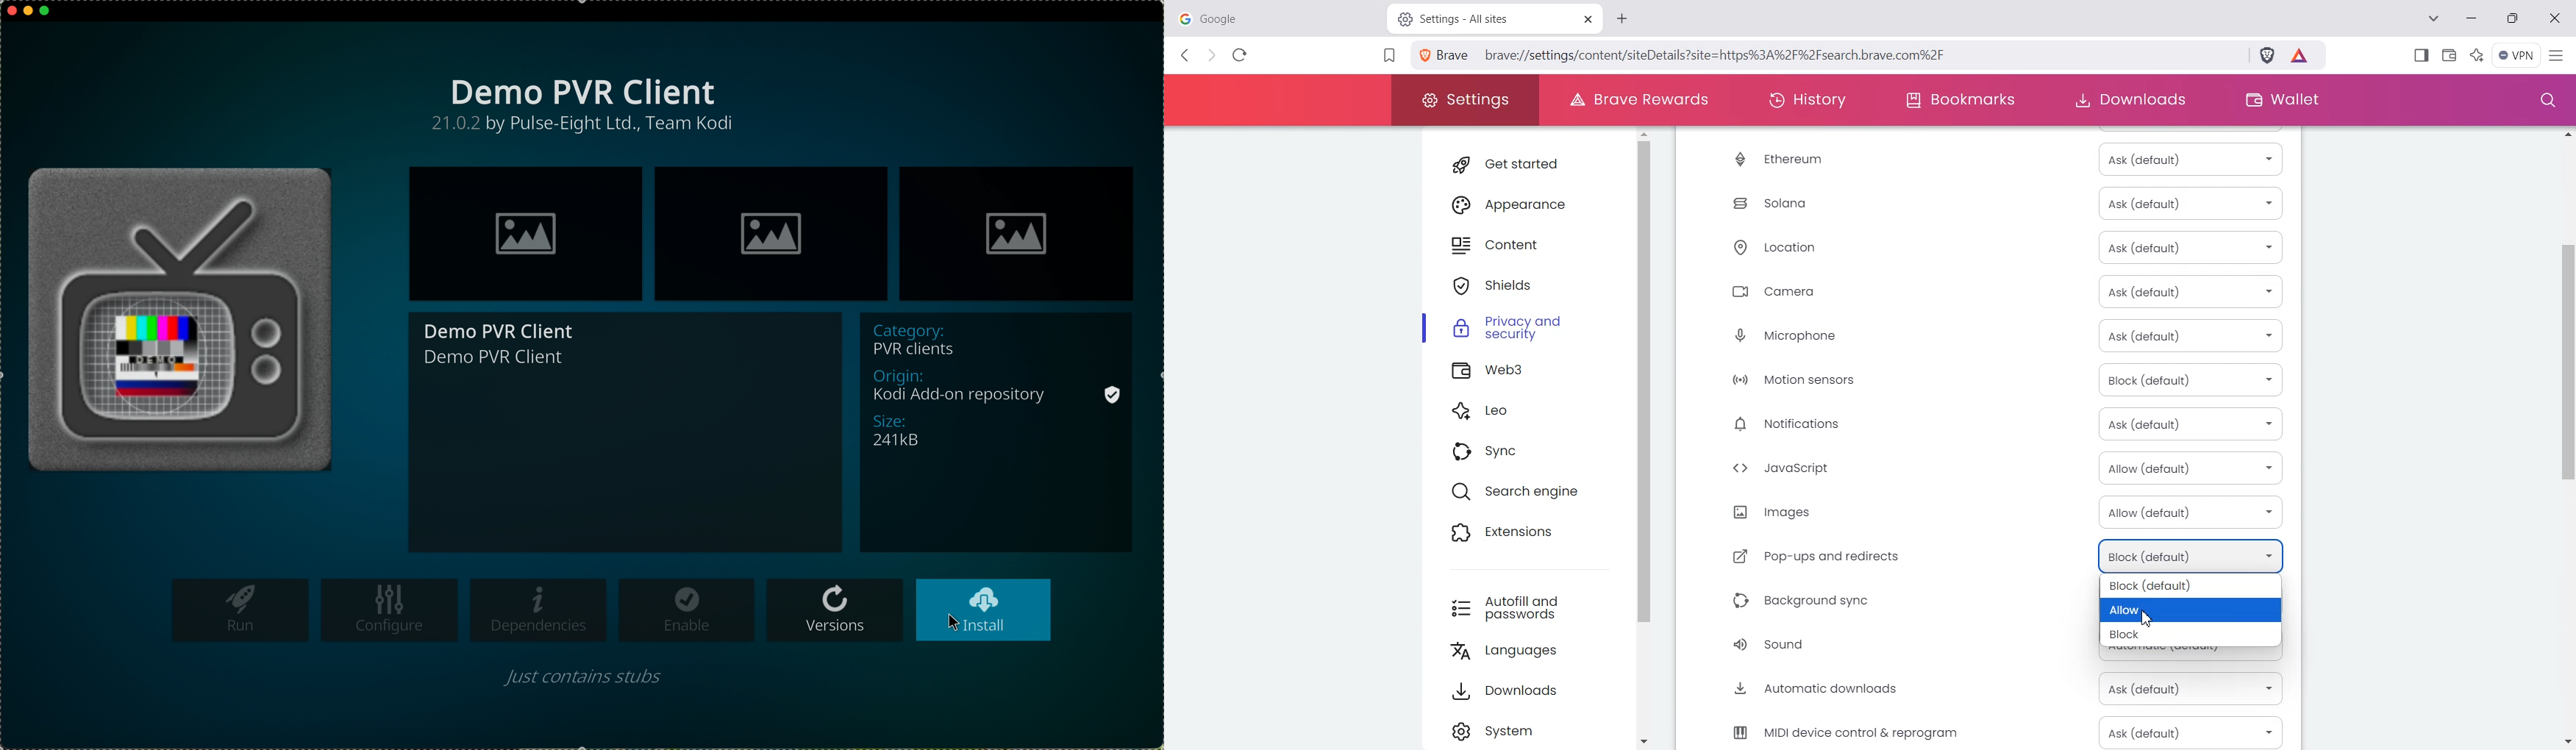 The height and width of the screenshot is (756, 2576). Describe the element at coordinates (984, 610) in the screenshot. I see `click on install button` at that location.